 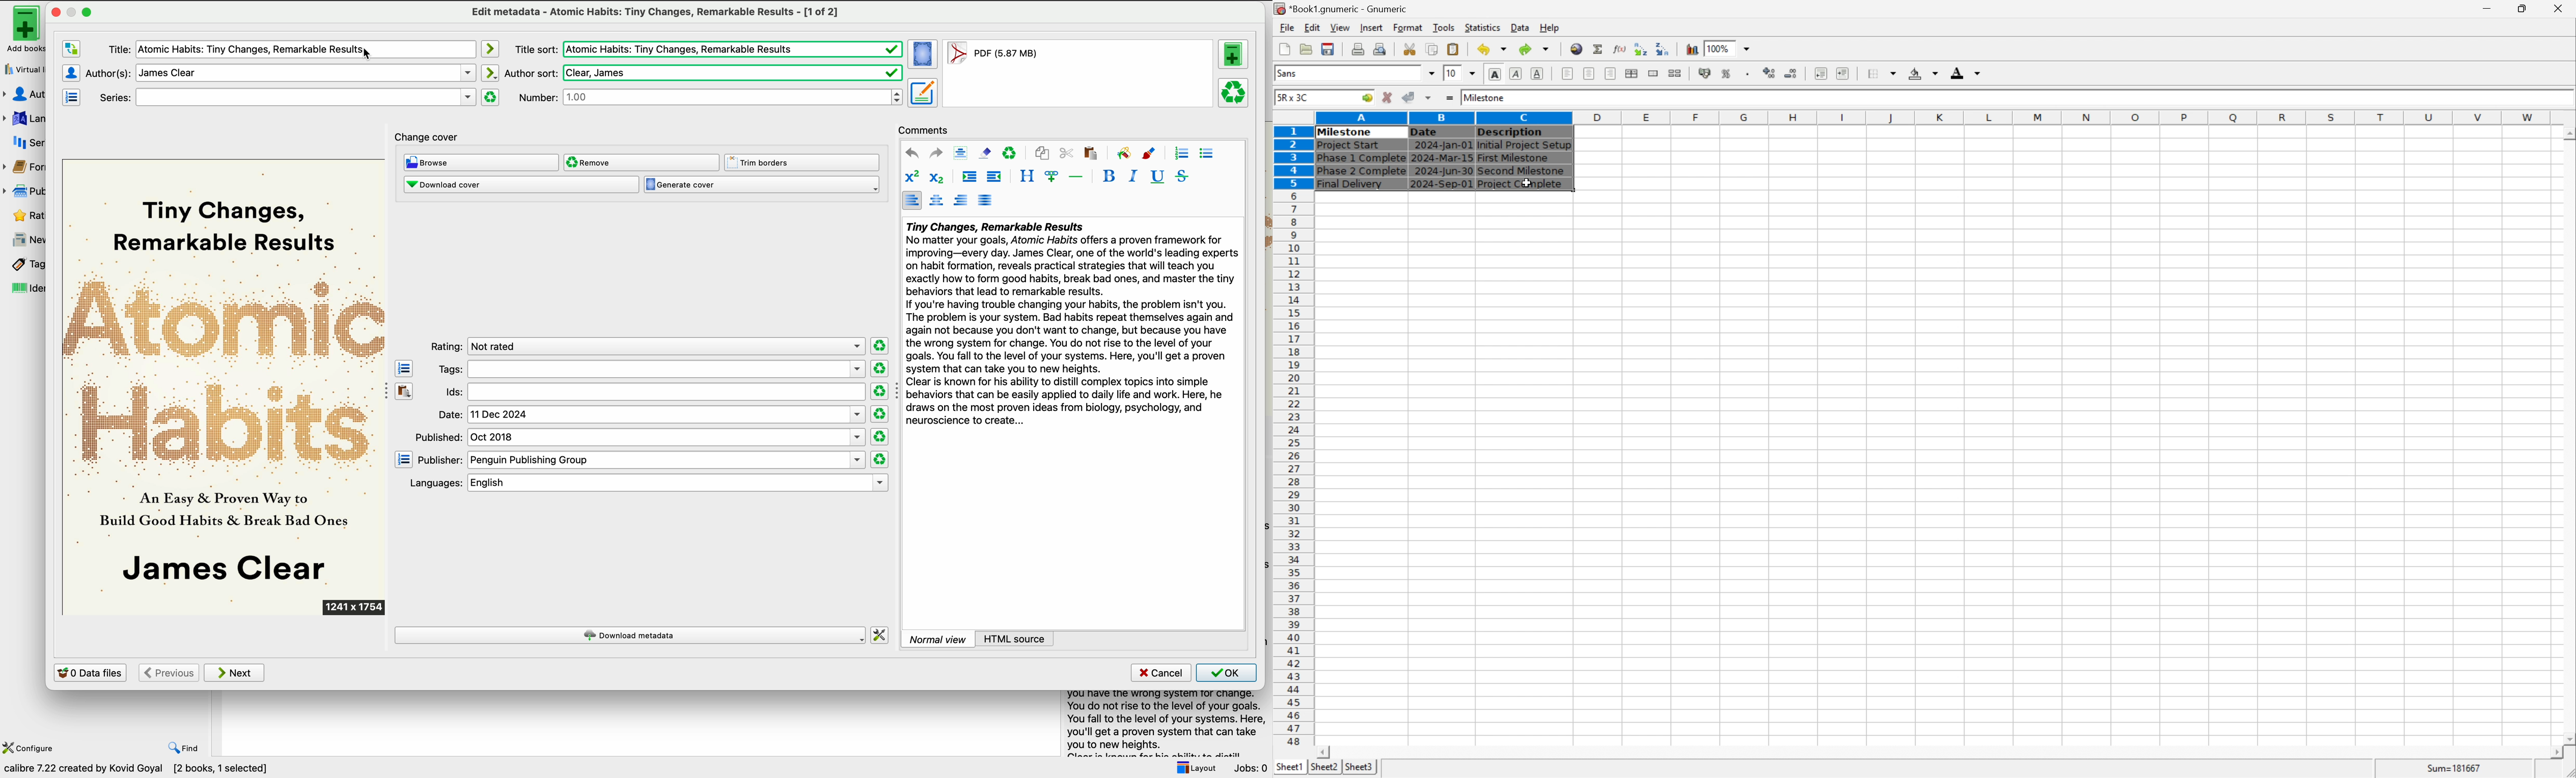 What do you see at coordinates (1109, 175) in the screenshot?
I see `bold` at bounding box center [1109, 175].